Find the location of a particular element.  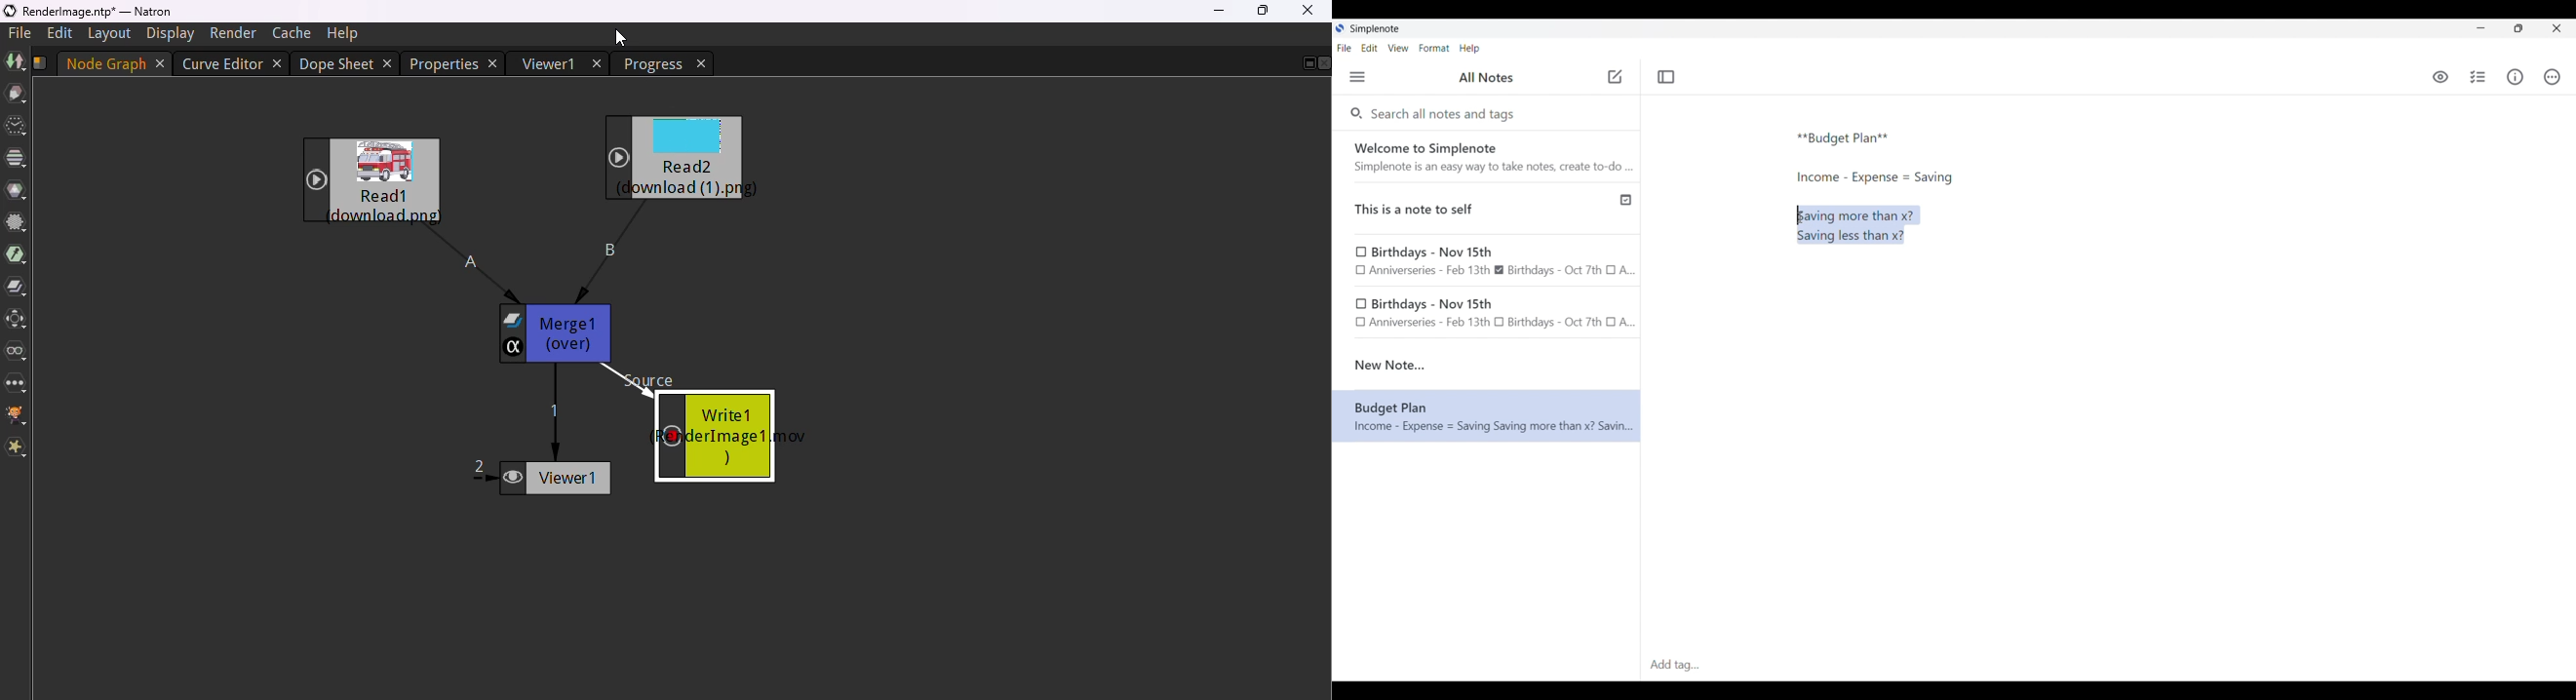

Text highlighted is located at coordinates (1864, 224).